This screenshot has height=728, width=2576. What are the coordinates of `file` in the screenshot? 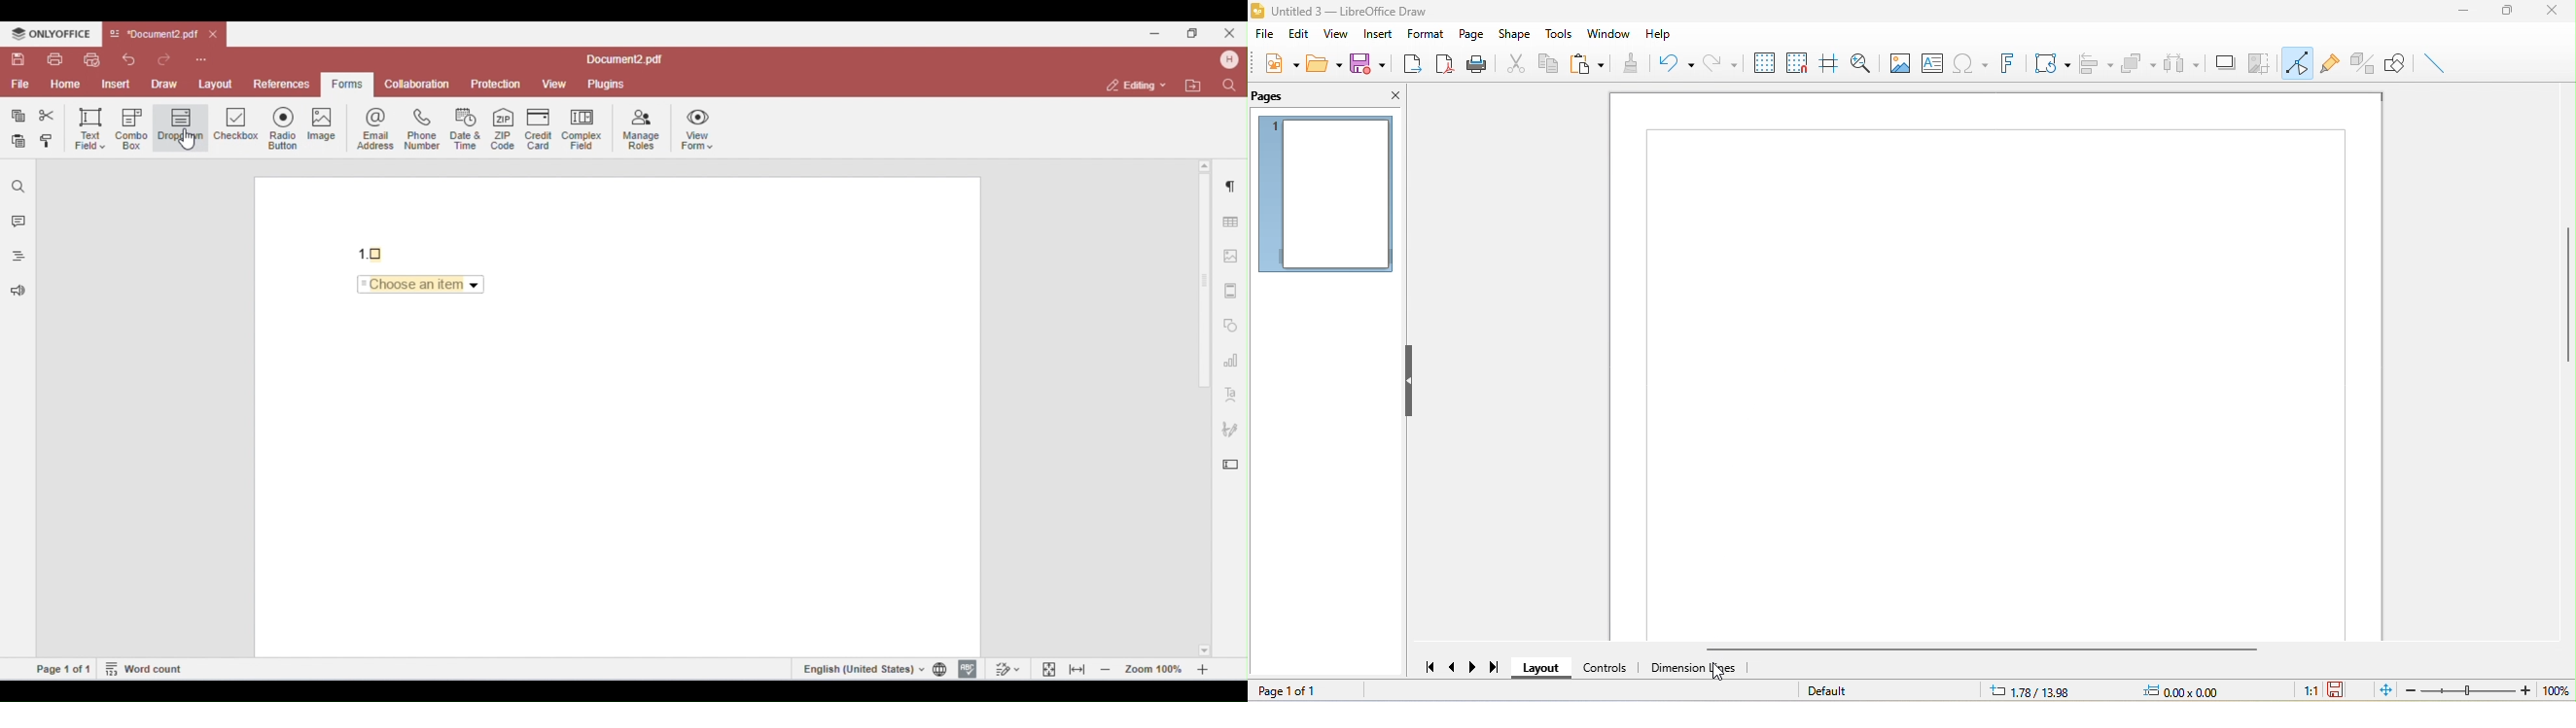 It's located at (1264, 35).